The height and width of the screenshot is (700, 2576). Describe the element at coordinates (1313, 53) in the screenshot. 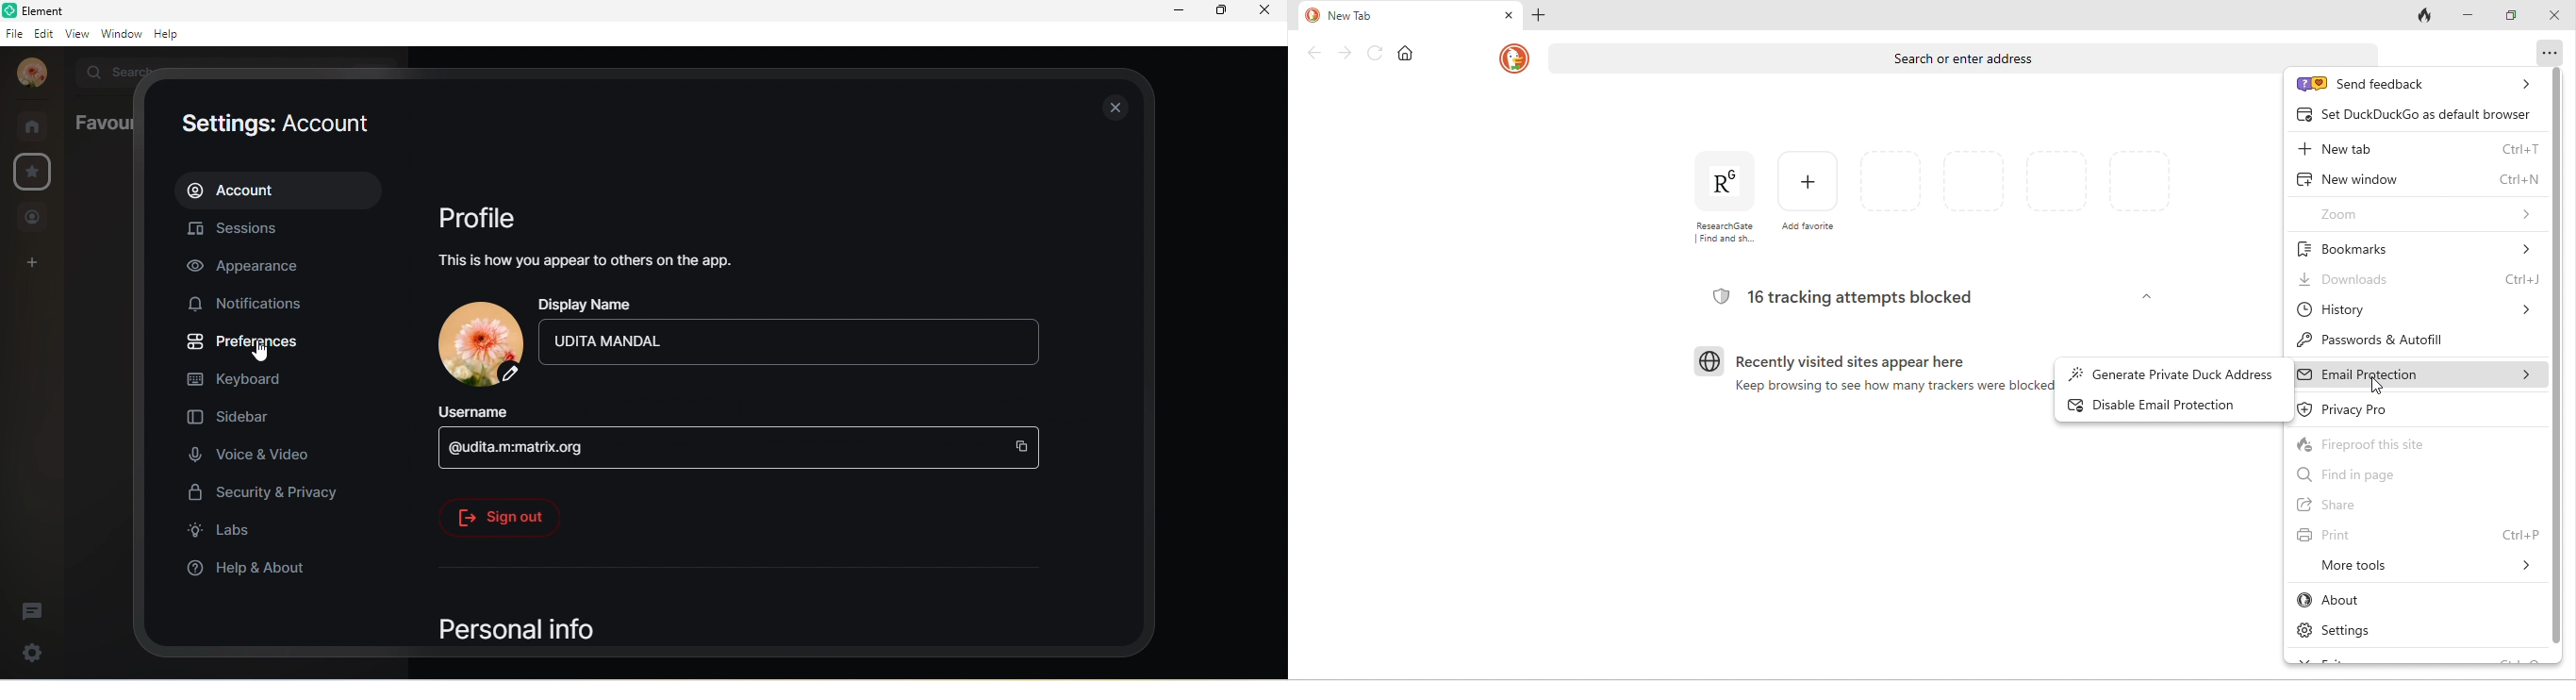

I see `back` at that location.